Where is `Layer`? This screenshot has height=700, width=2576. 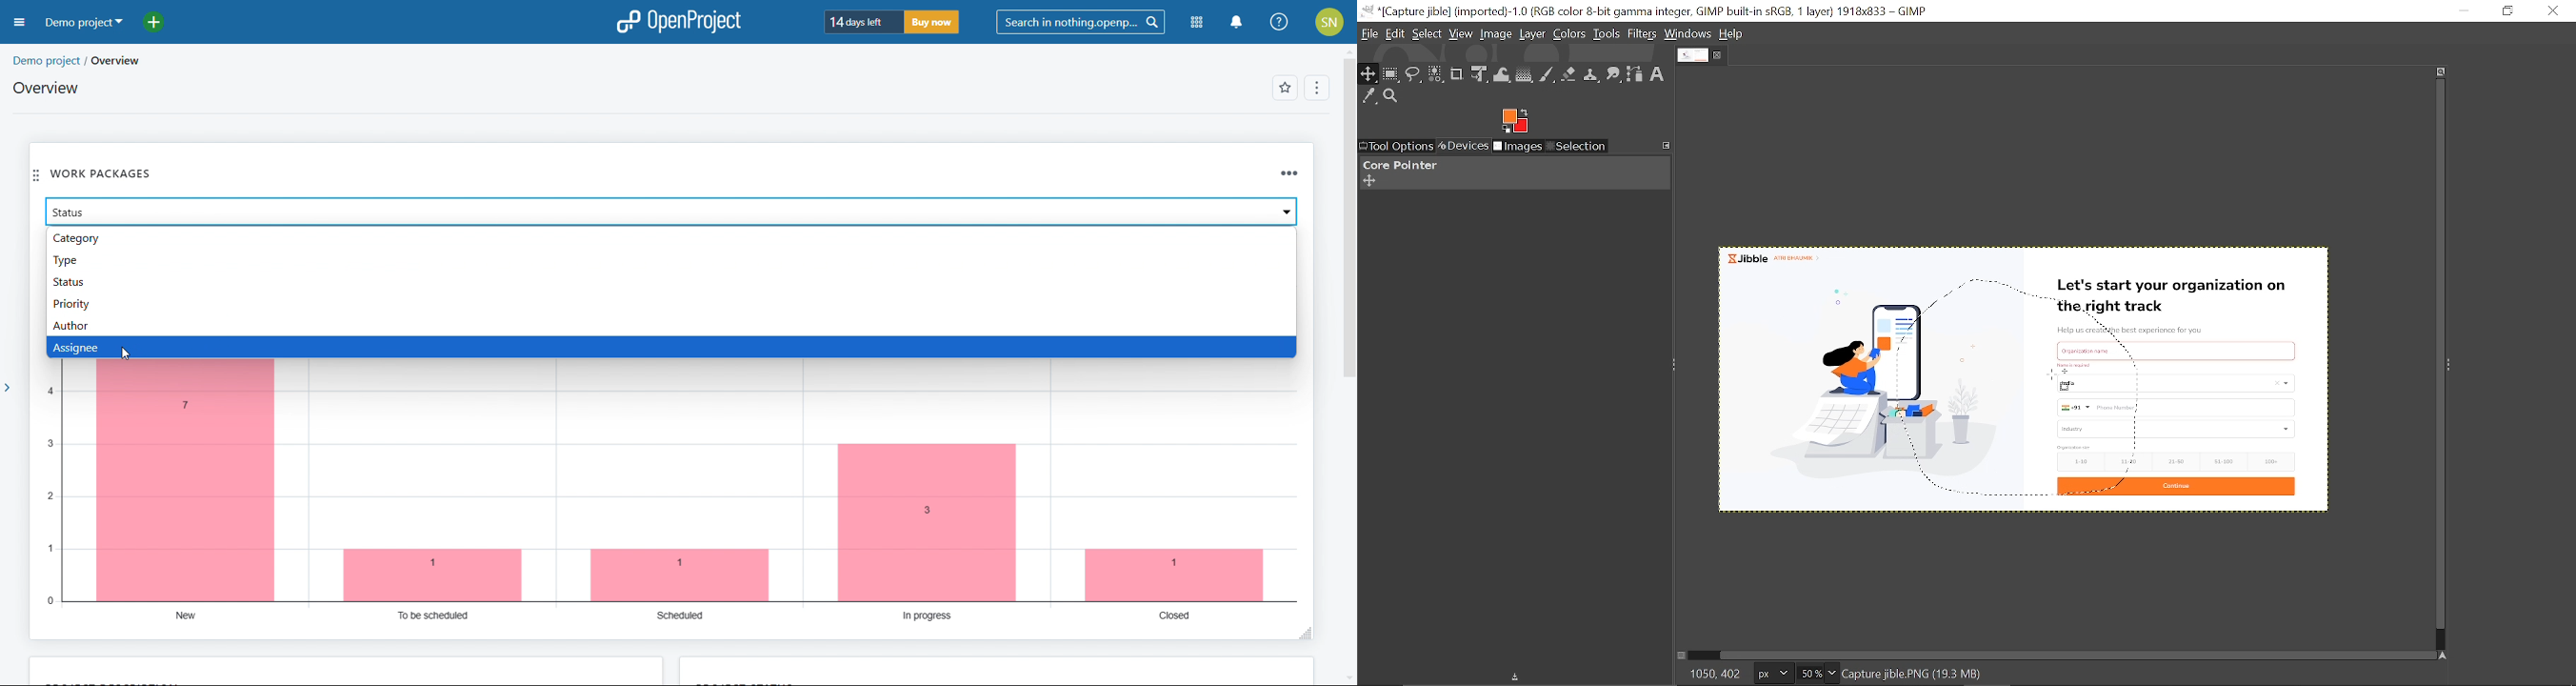 Layer is located at coordinates (1532, 35).